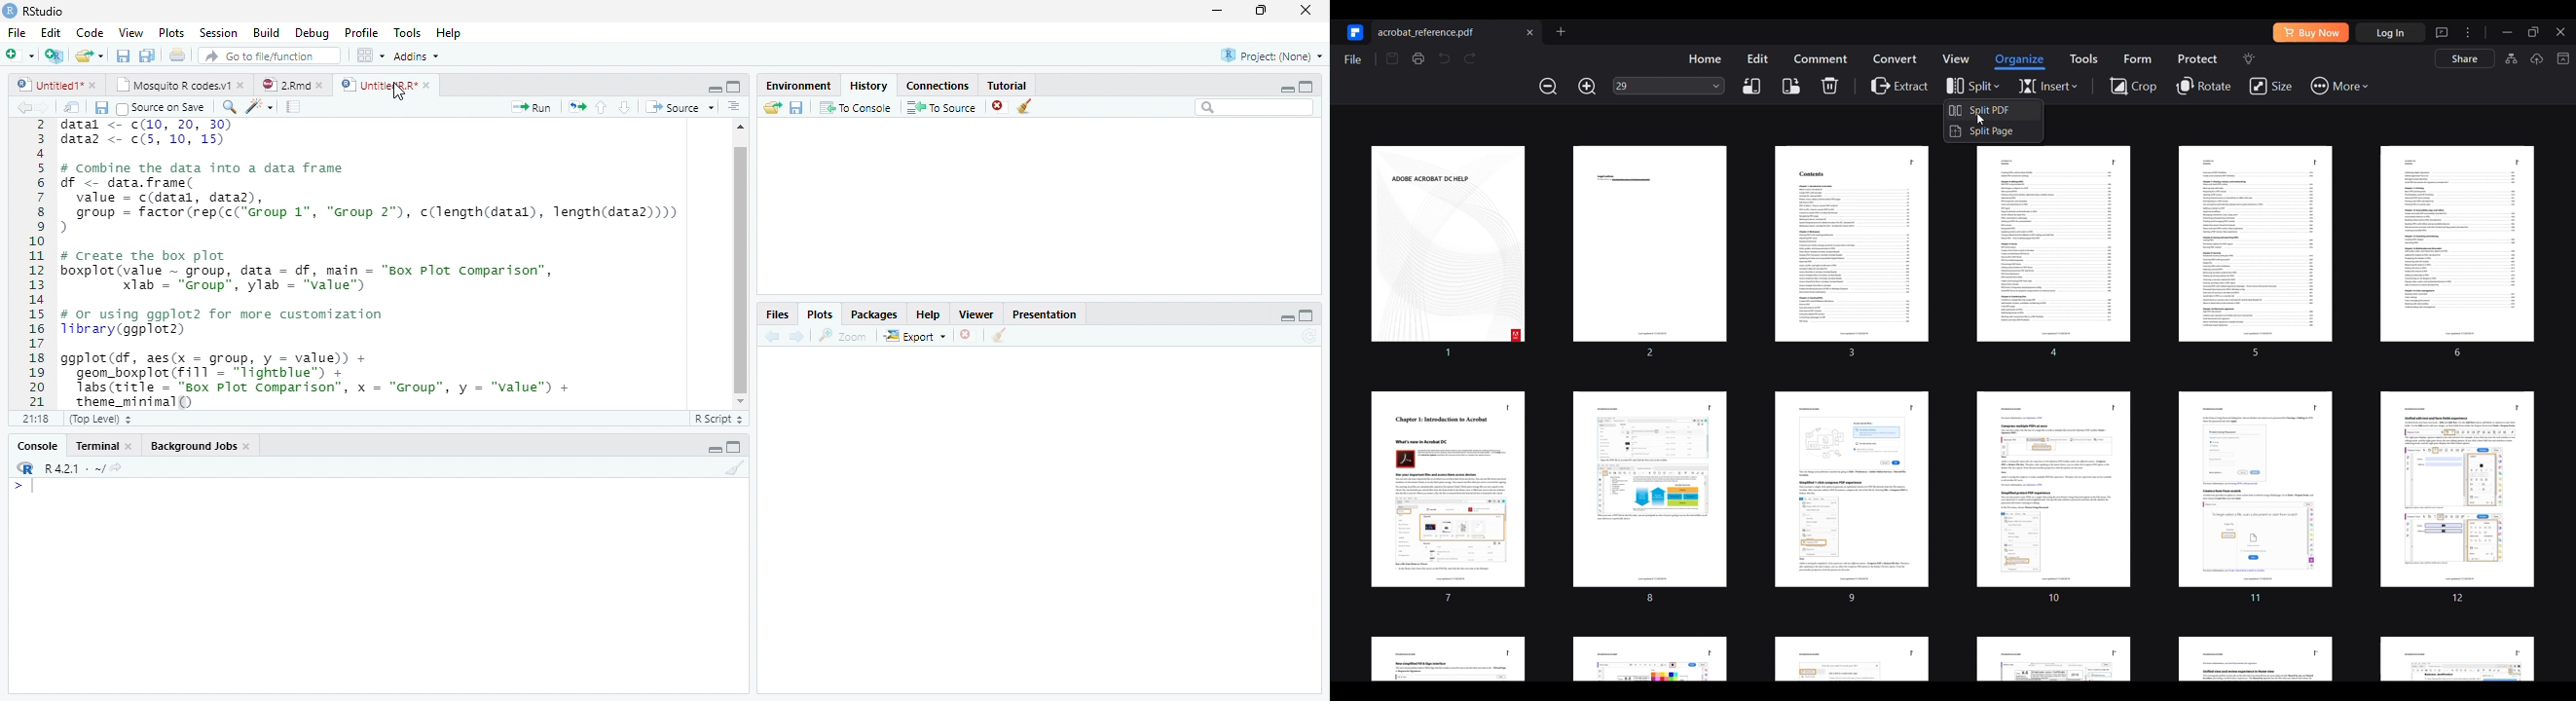 The height and width of the screenshot is (728, 2576). What do you see at coordinates (942, 107) in the screenshot?
I see `To Source` at bounding box center [942, 107].